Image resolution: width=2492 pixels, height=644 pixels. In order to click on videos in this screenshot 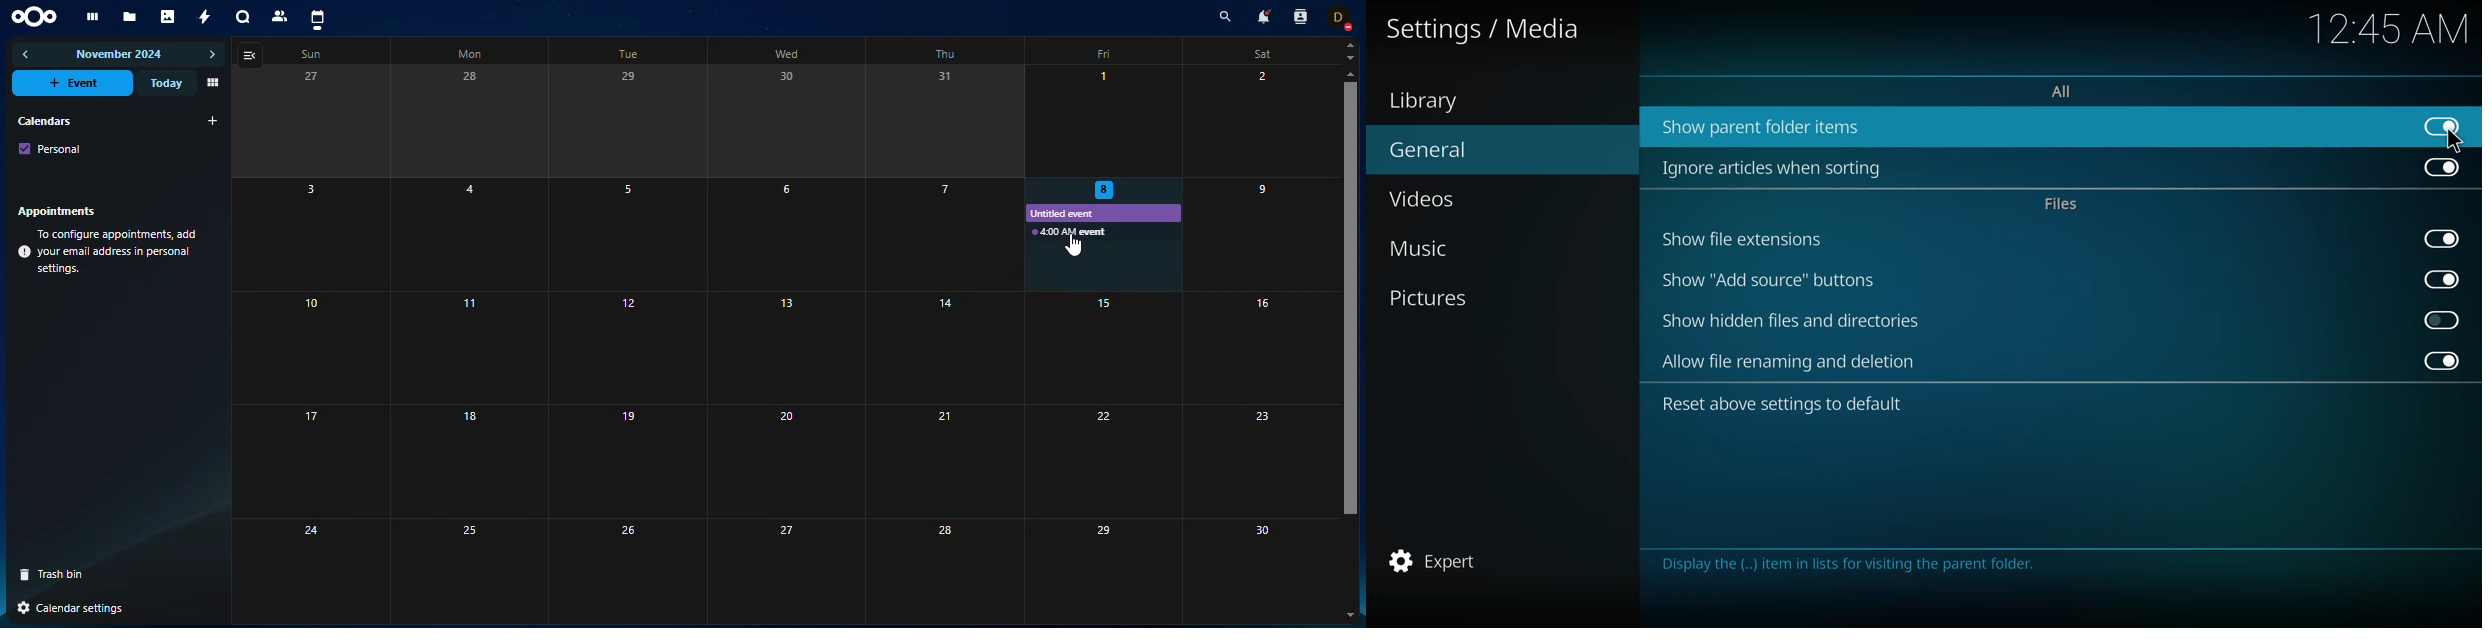, I will do `click(1426, 198)`.